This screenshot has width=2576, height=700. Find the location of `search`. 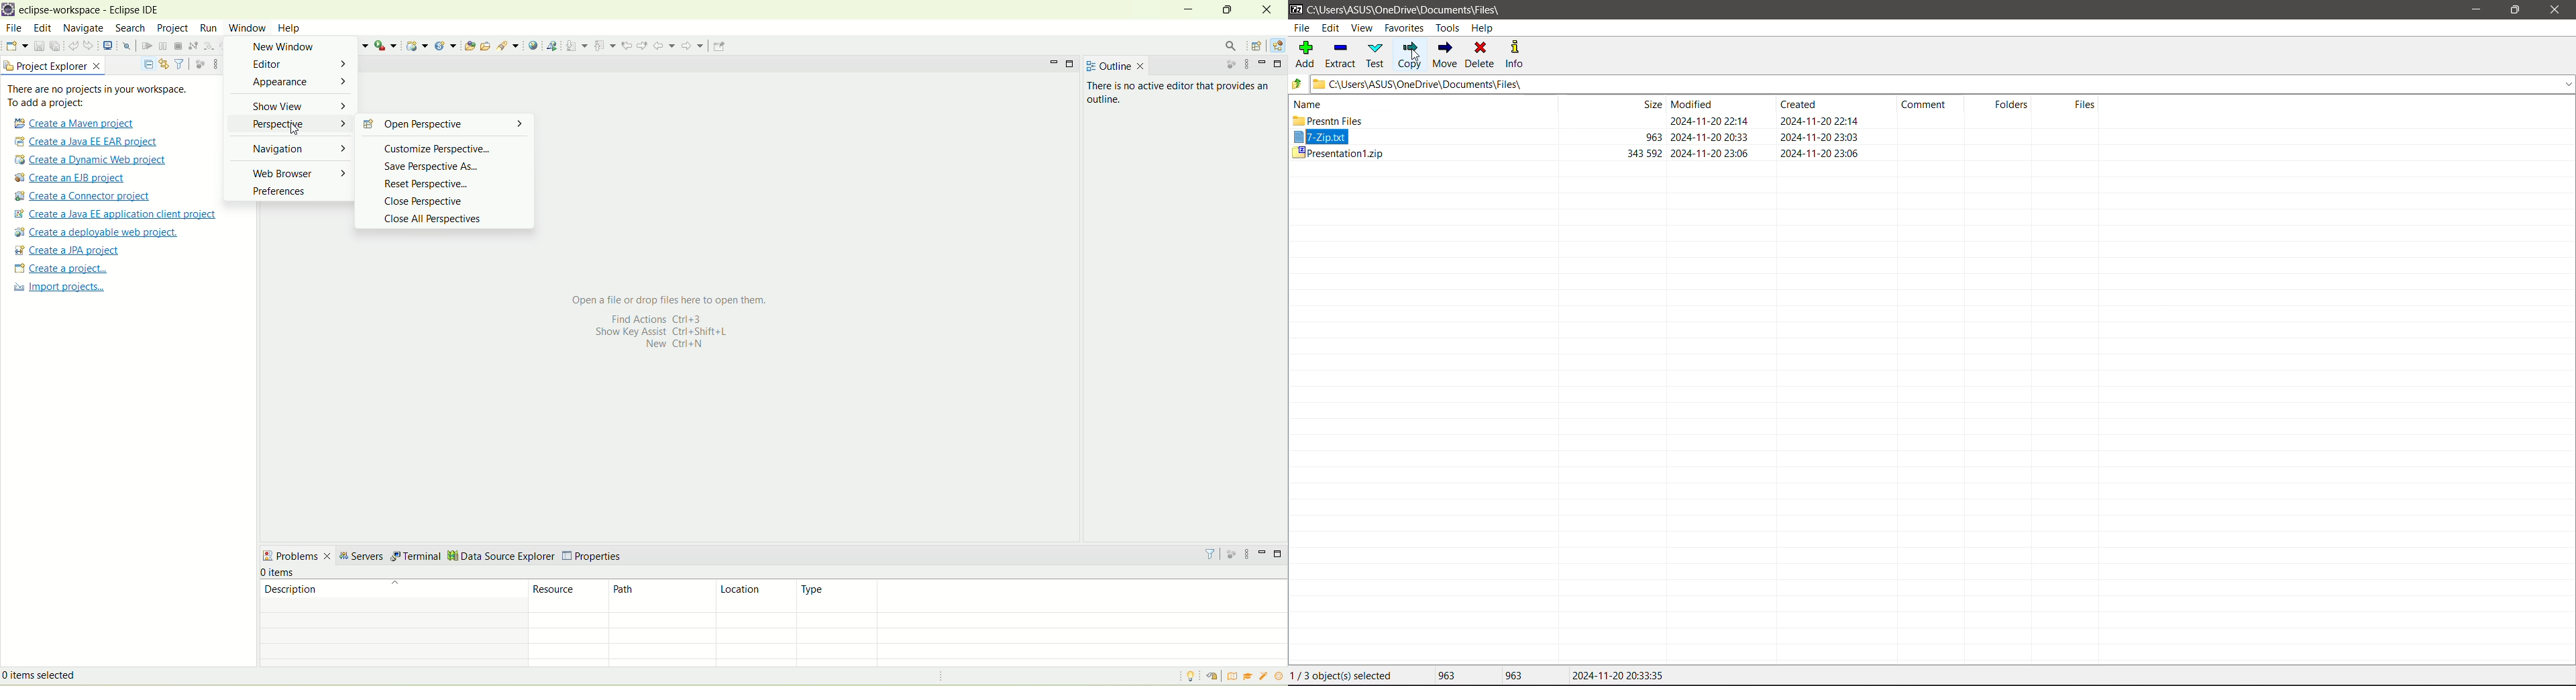

search is located at coordinates (1232, 46).